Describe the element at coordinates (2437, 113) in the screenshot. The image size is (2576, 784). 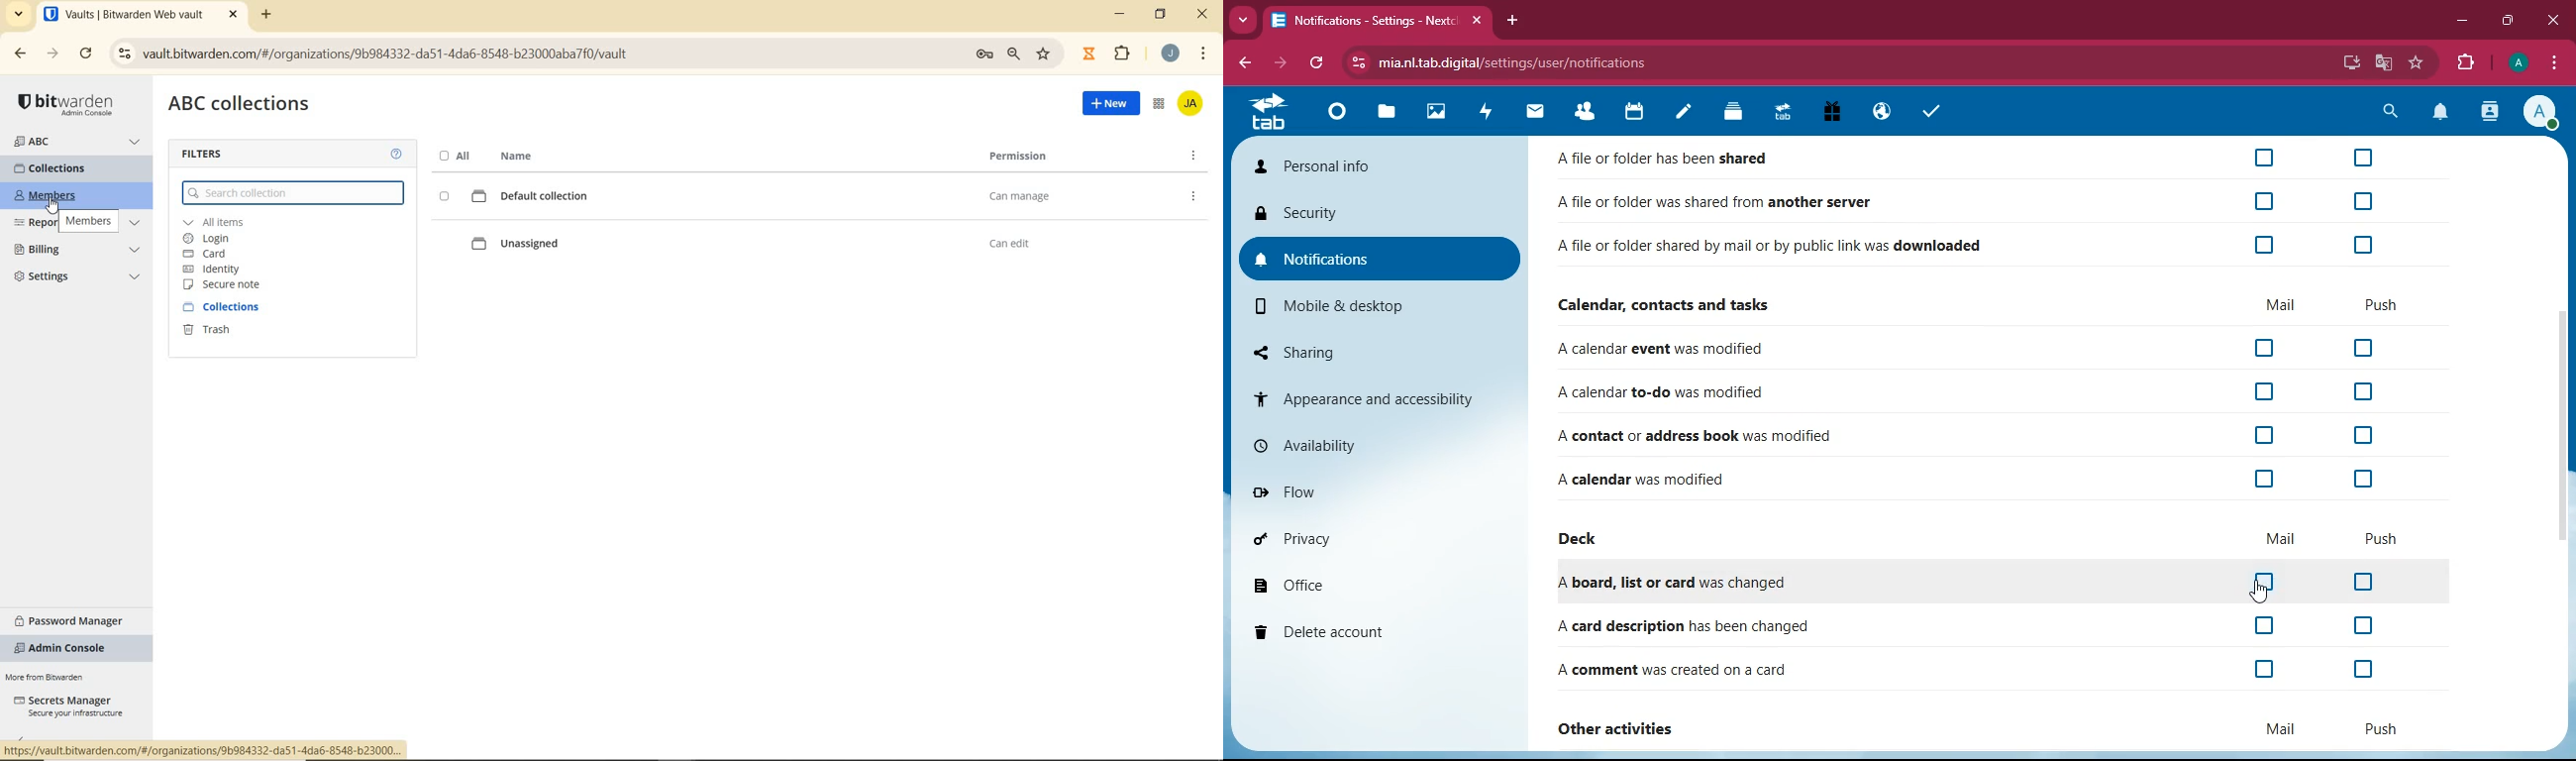
I see `notifications` at that location.